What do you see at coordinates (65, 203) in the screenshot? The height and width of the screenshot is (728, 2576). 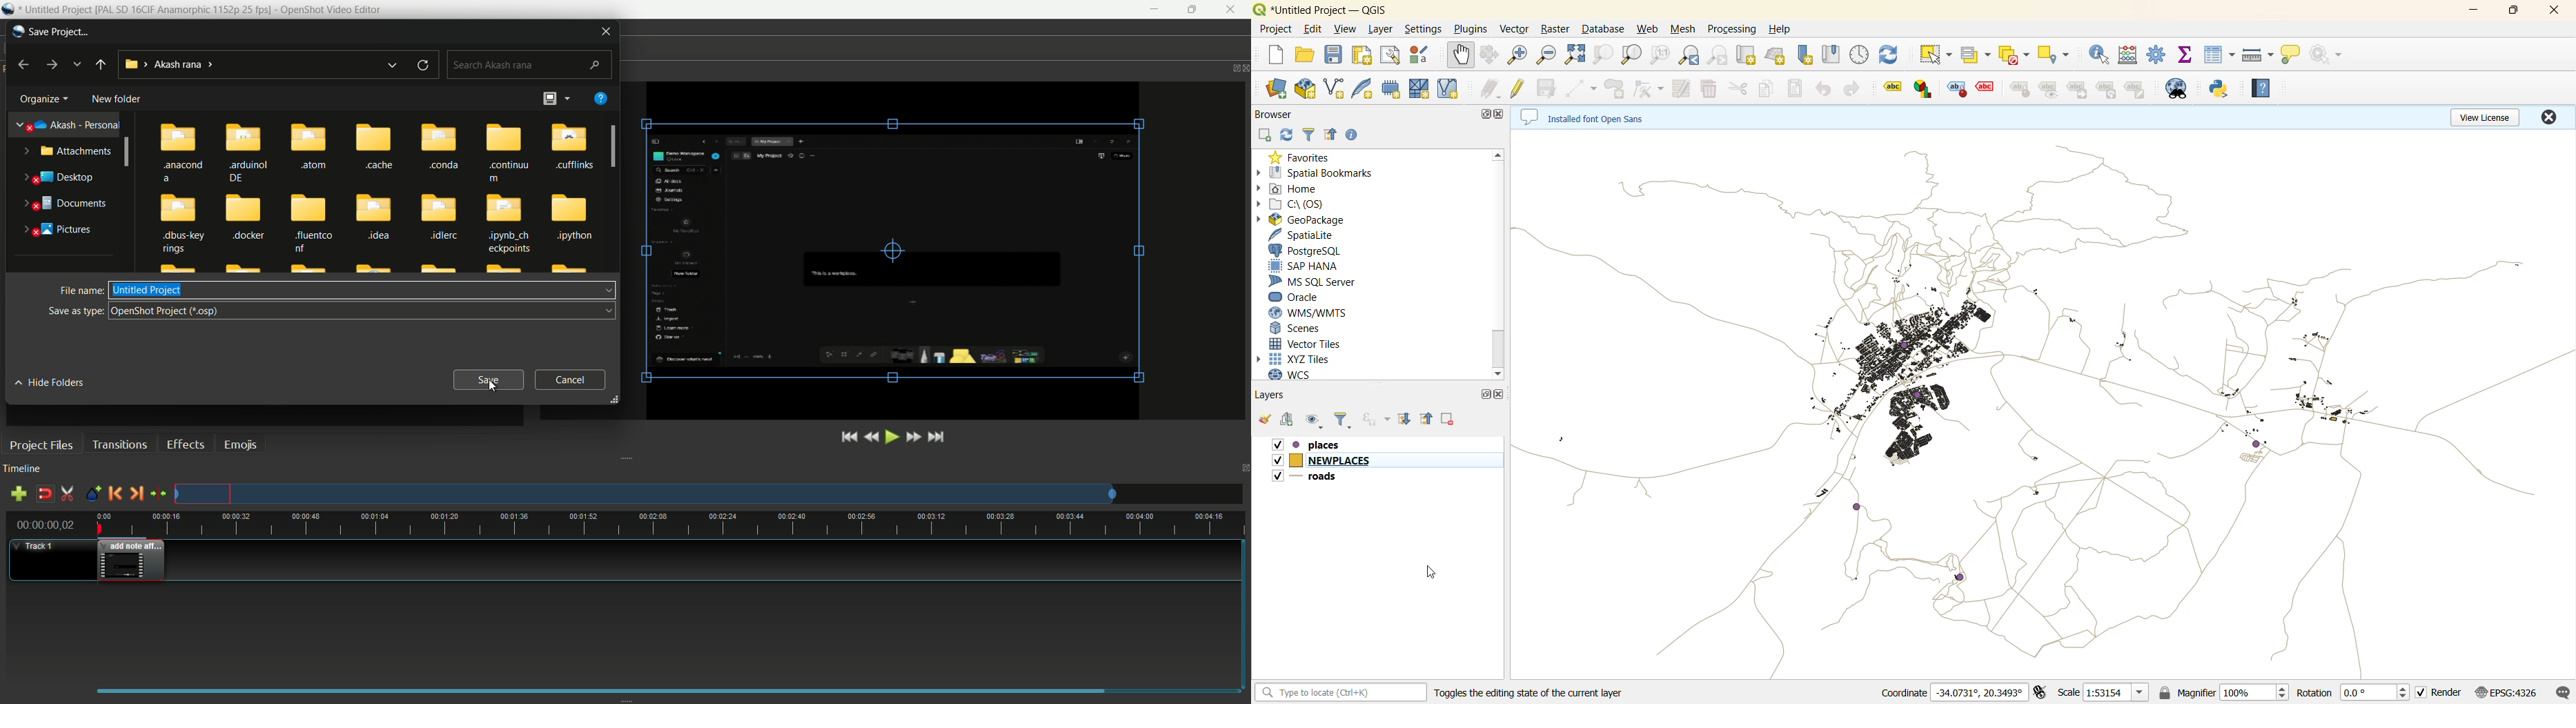 I see `documents` at bounding box center [65, 203].